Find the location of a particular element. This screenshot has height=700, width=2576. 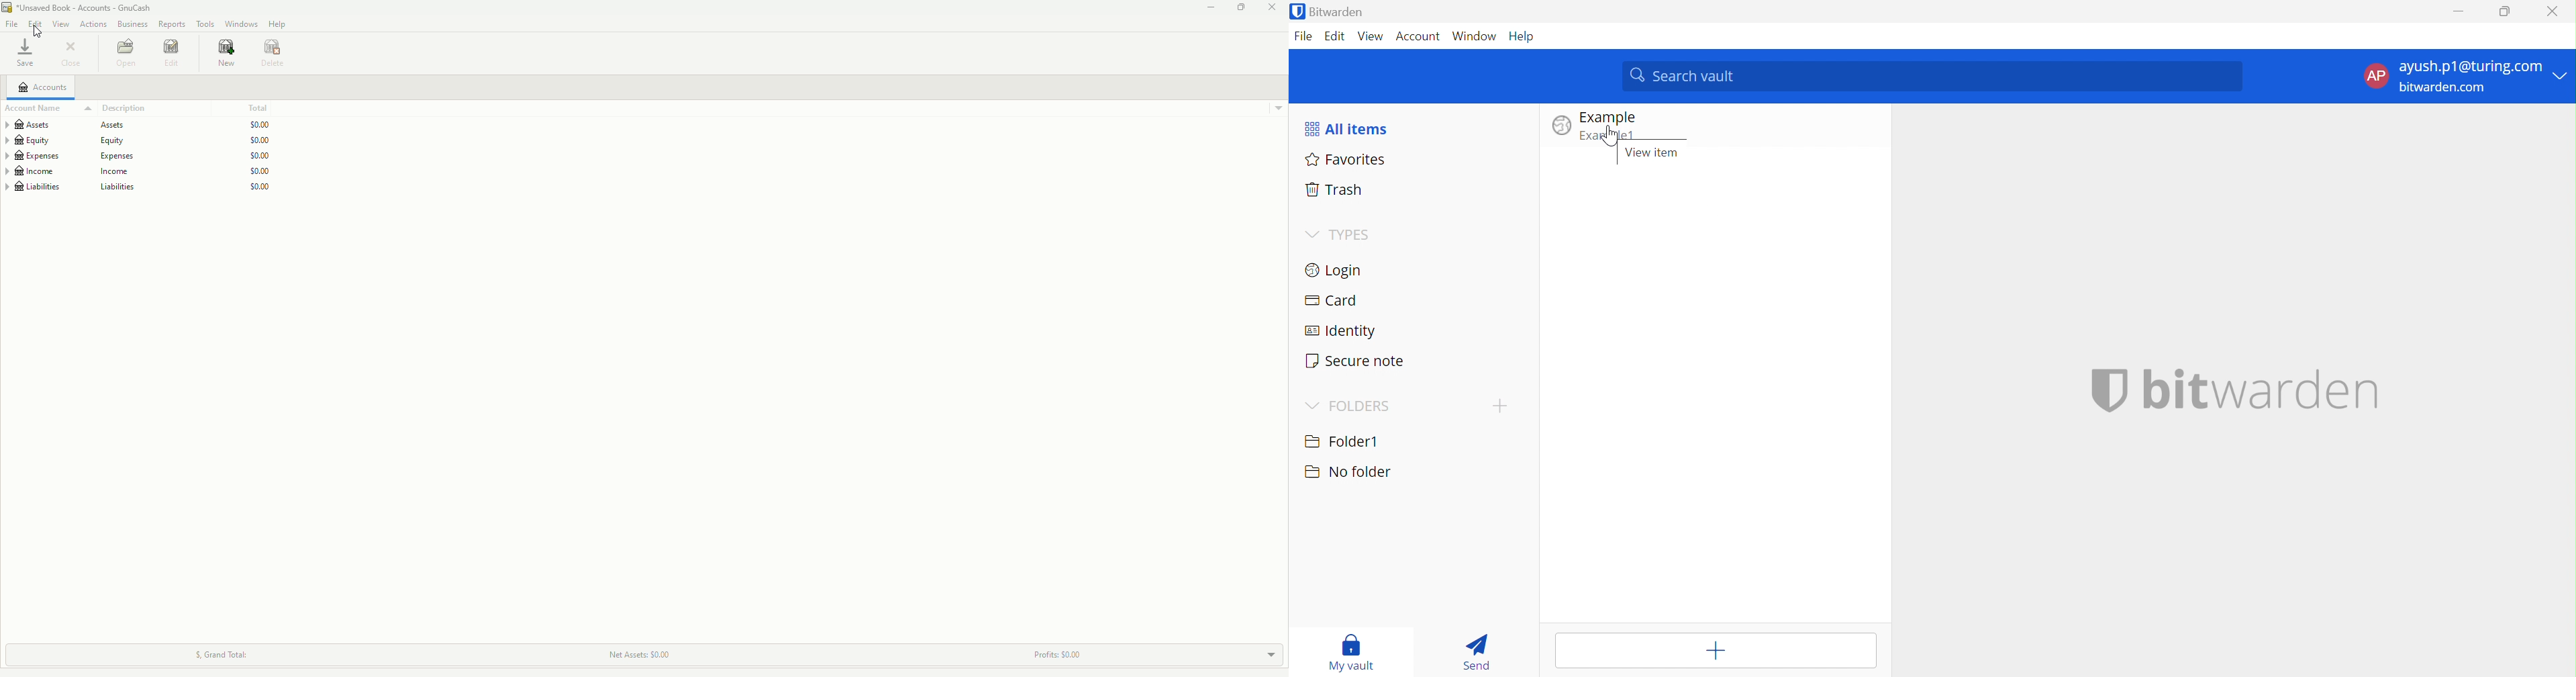

Bitwarden is located at coordinates (1331, 13).